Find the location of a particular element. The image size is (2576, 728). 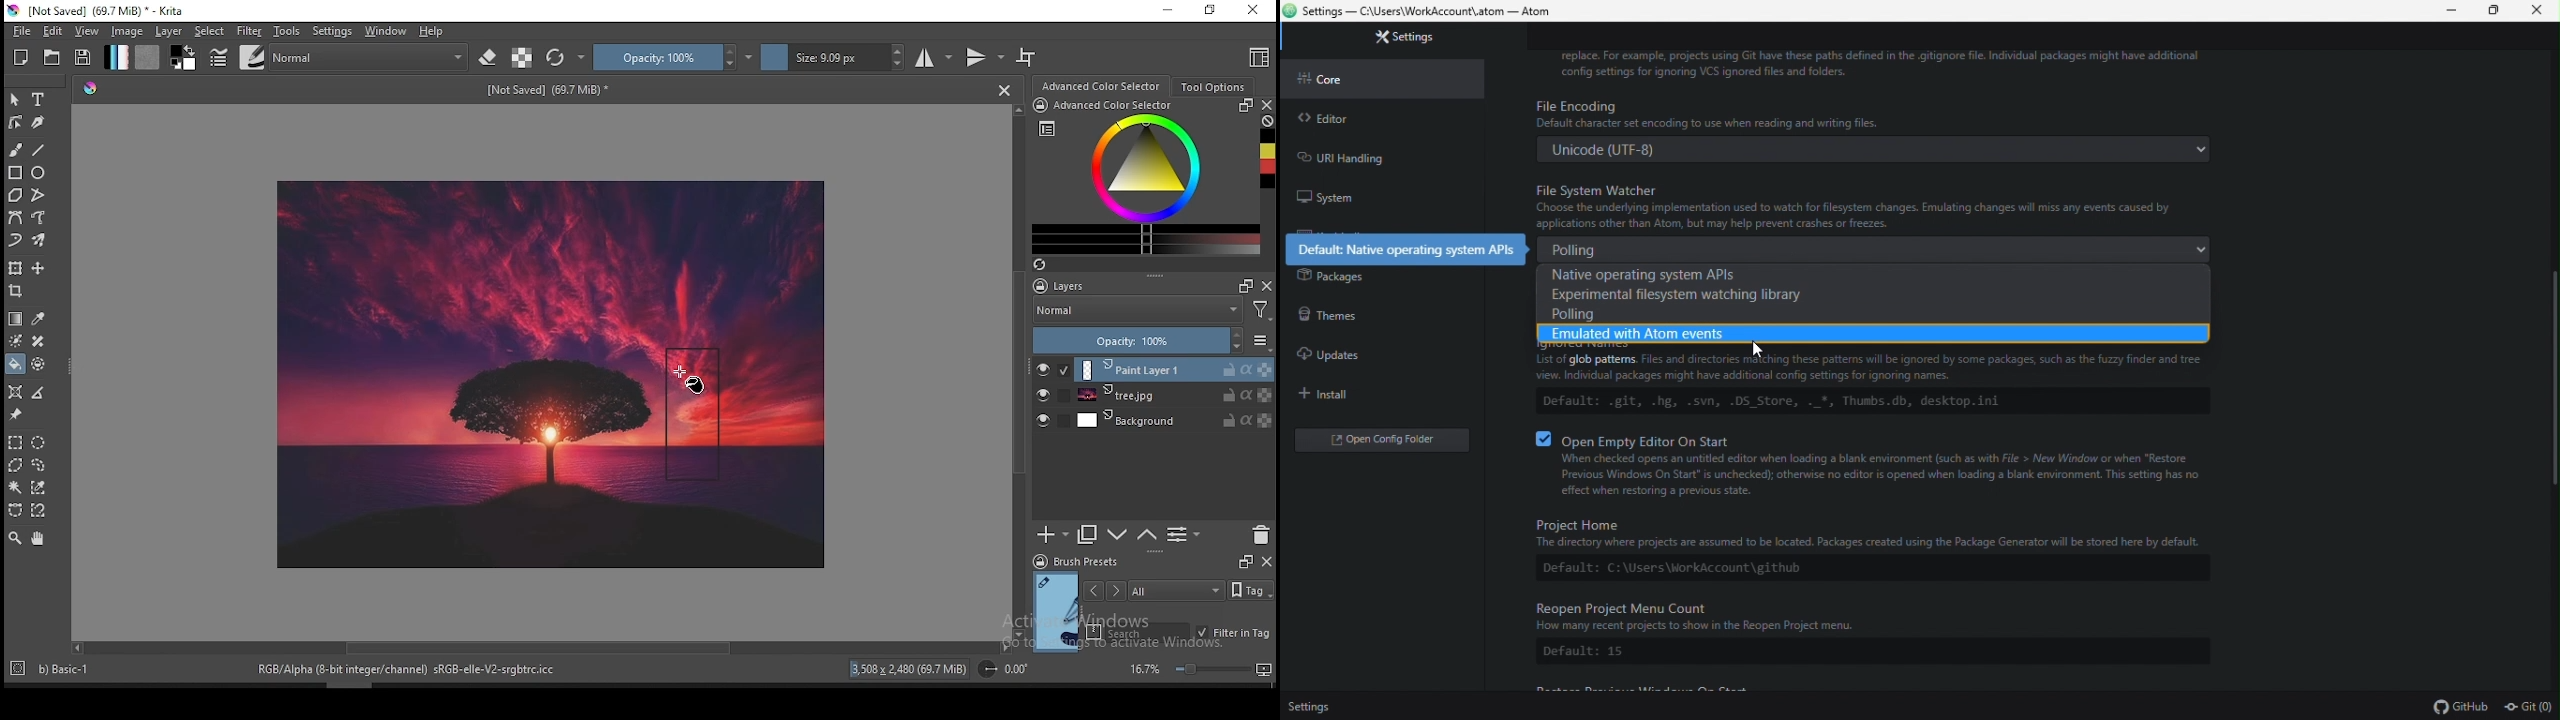

Scroll Bar is located at coordinates (1017, 372).